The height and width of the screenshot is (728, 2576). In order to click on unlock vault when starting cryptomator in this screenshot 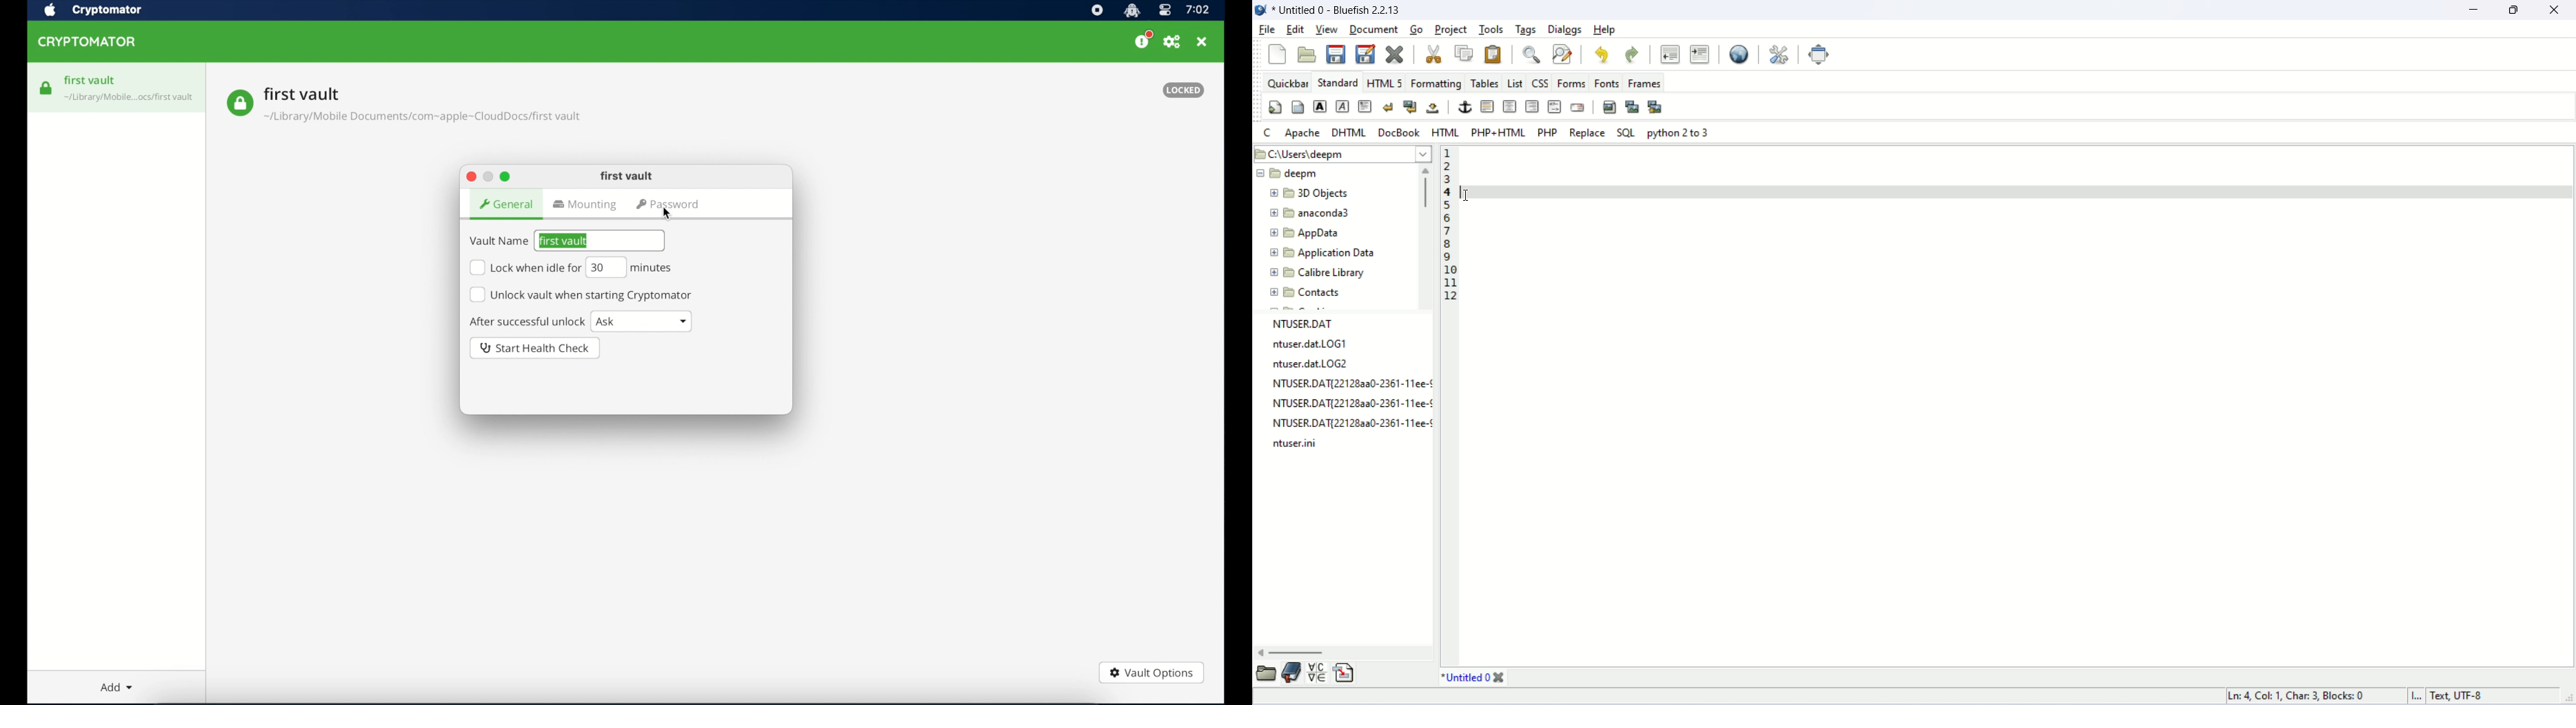, I will do `click(581, 294)`.